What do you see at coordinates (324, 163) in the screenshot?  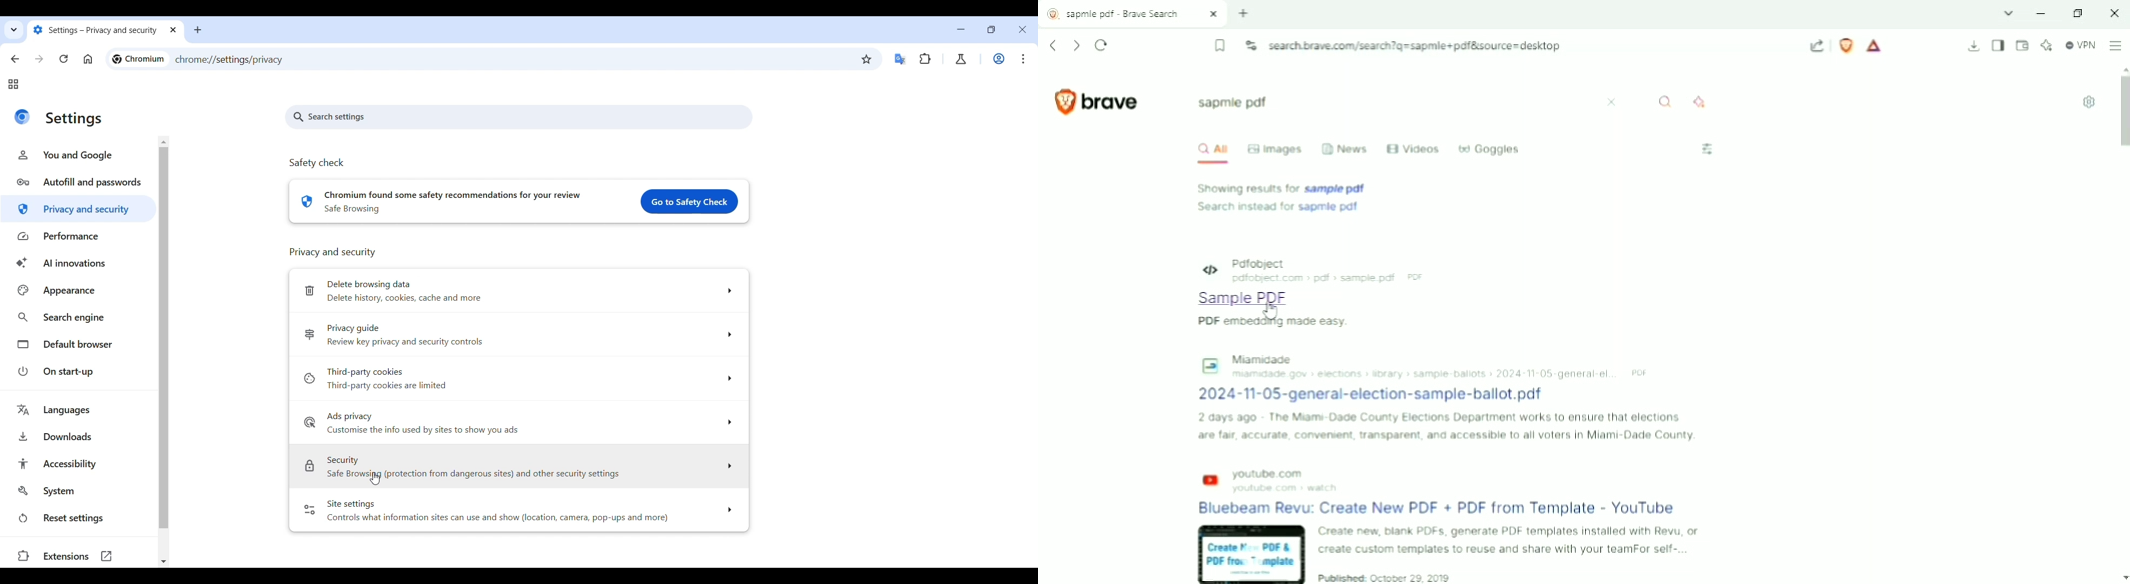 I see `Safety check` at bounding box center [324, 163].